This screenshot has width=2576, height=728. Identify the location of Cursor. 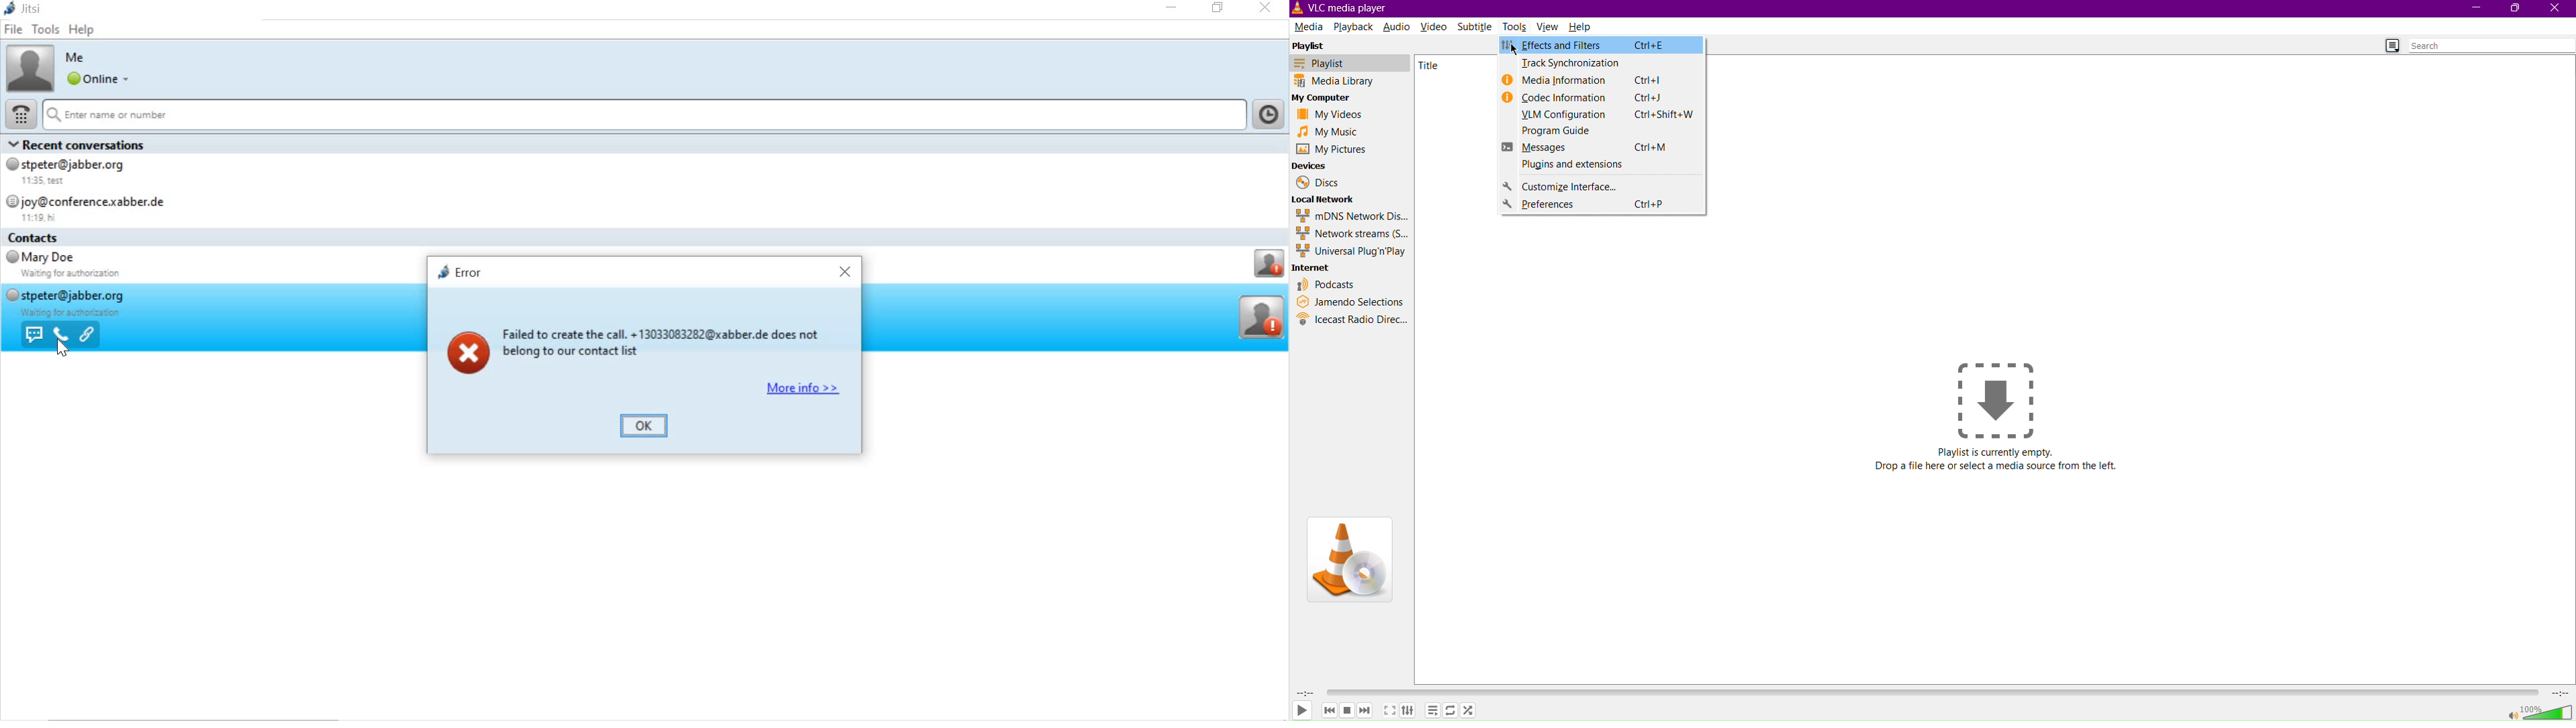
(1513, 50).